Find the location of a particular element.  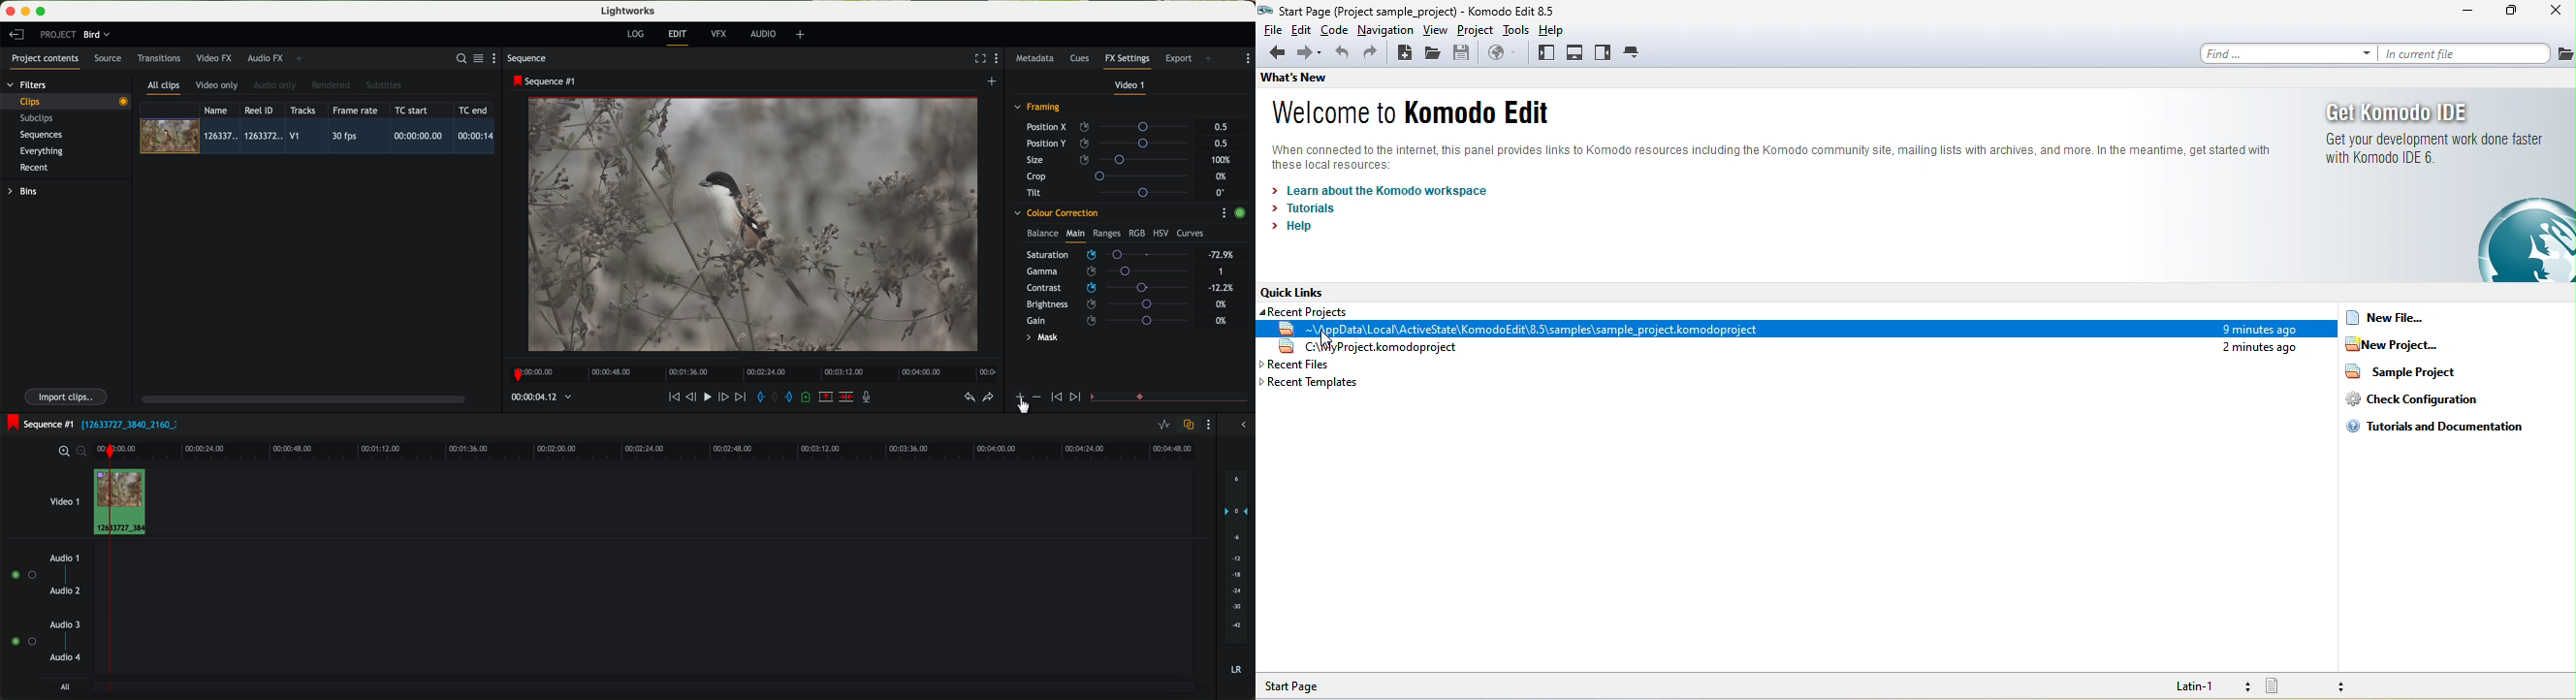

video FX is located at coordinates (217, 58).